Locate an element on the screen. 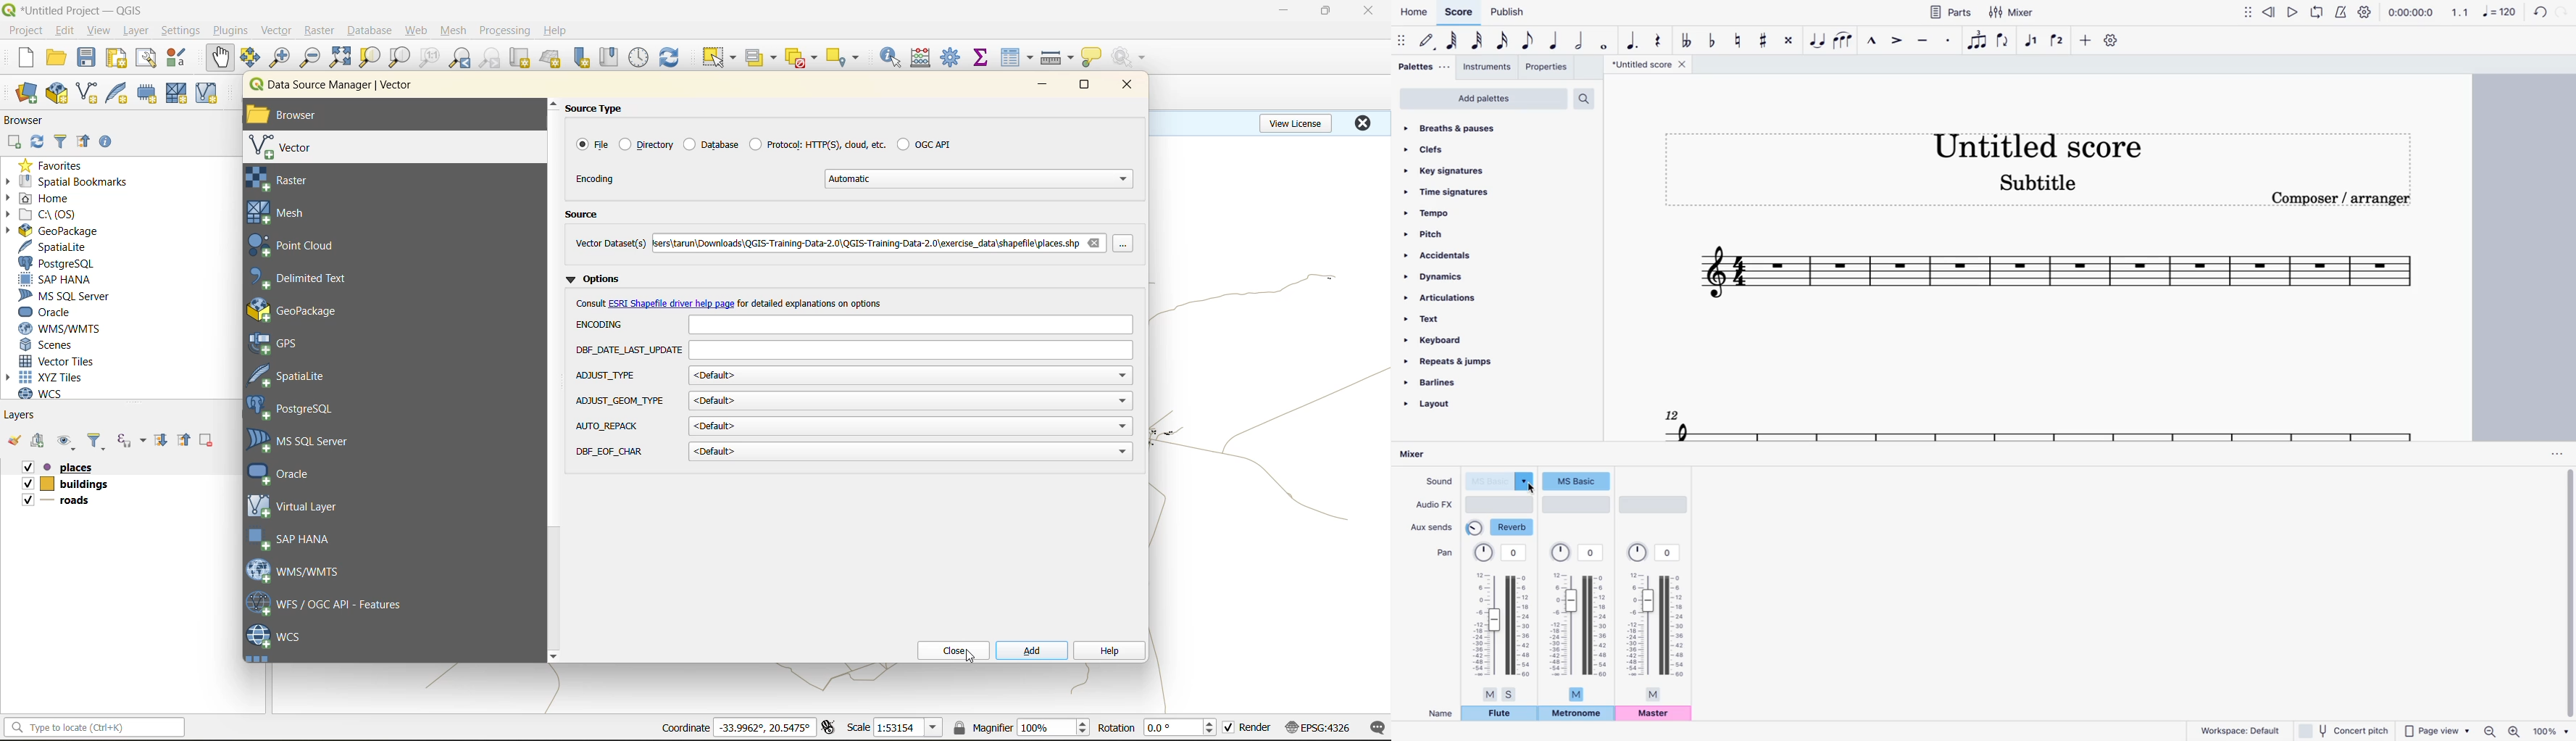  pan is located at coordinates (1578, 621).